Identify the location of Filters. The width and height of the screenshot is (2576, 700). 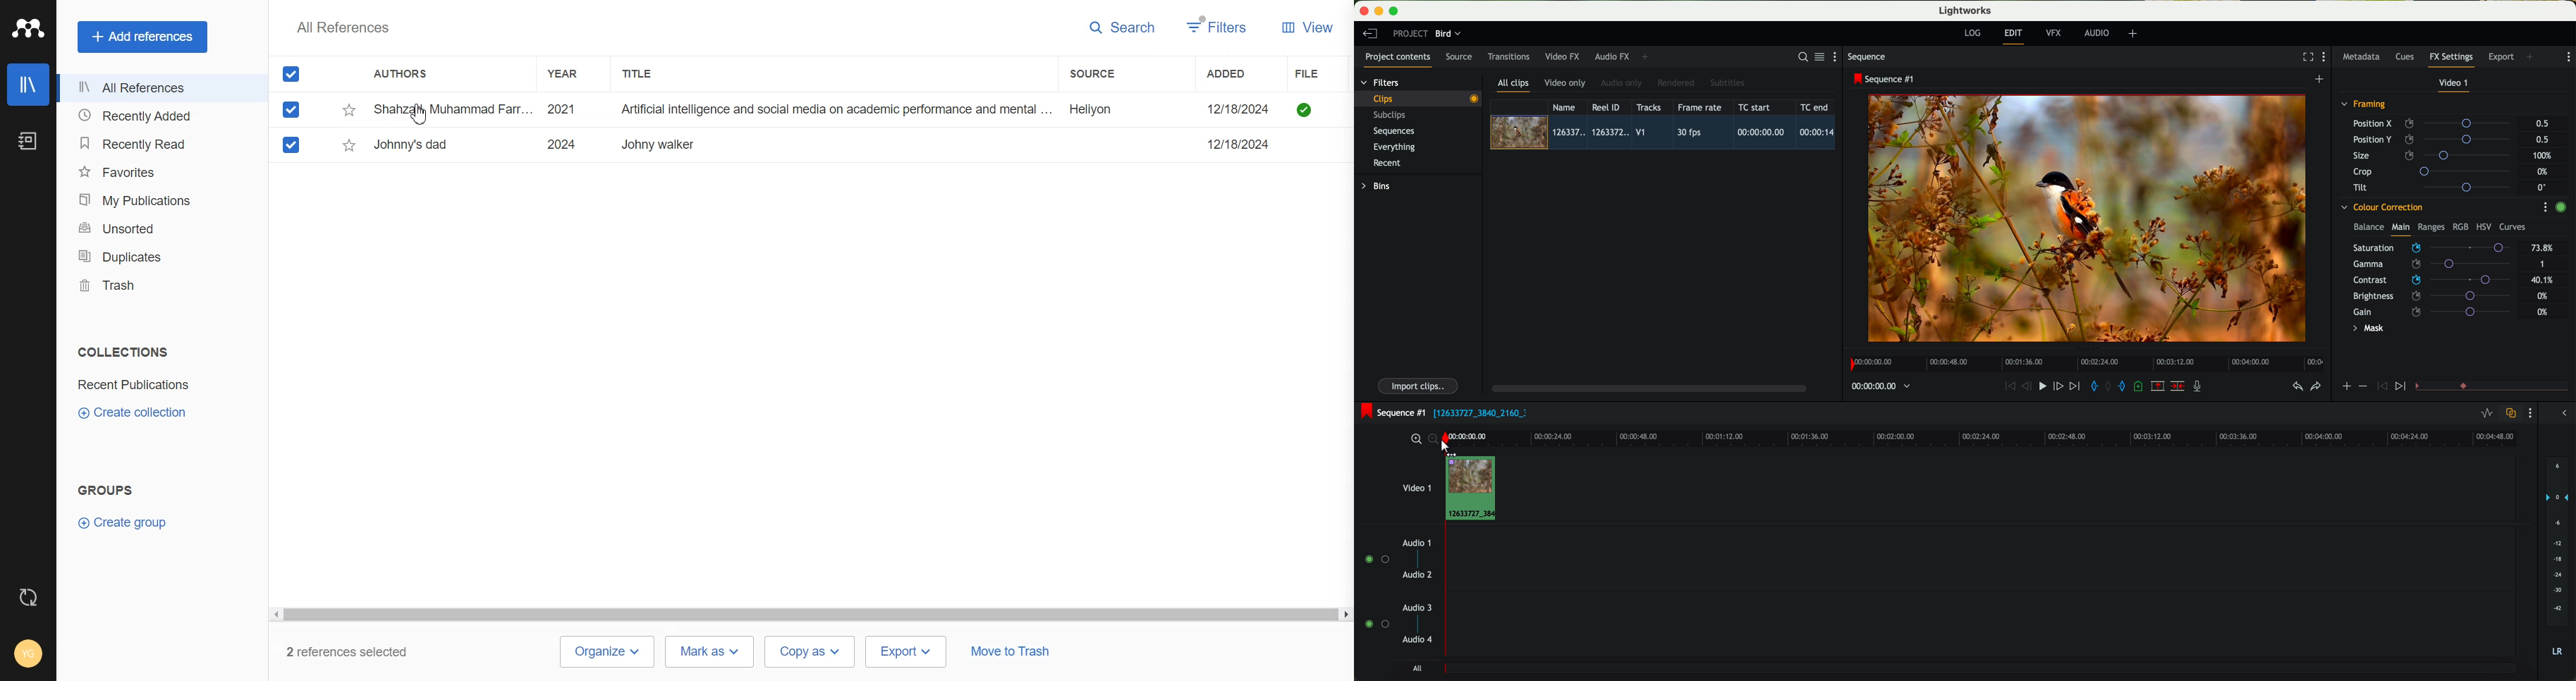
(1218, 27).